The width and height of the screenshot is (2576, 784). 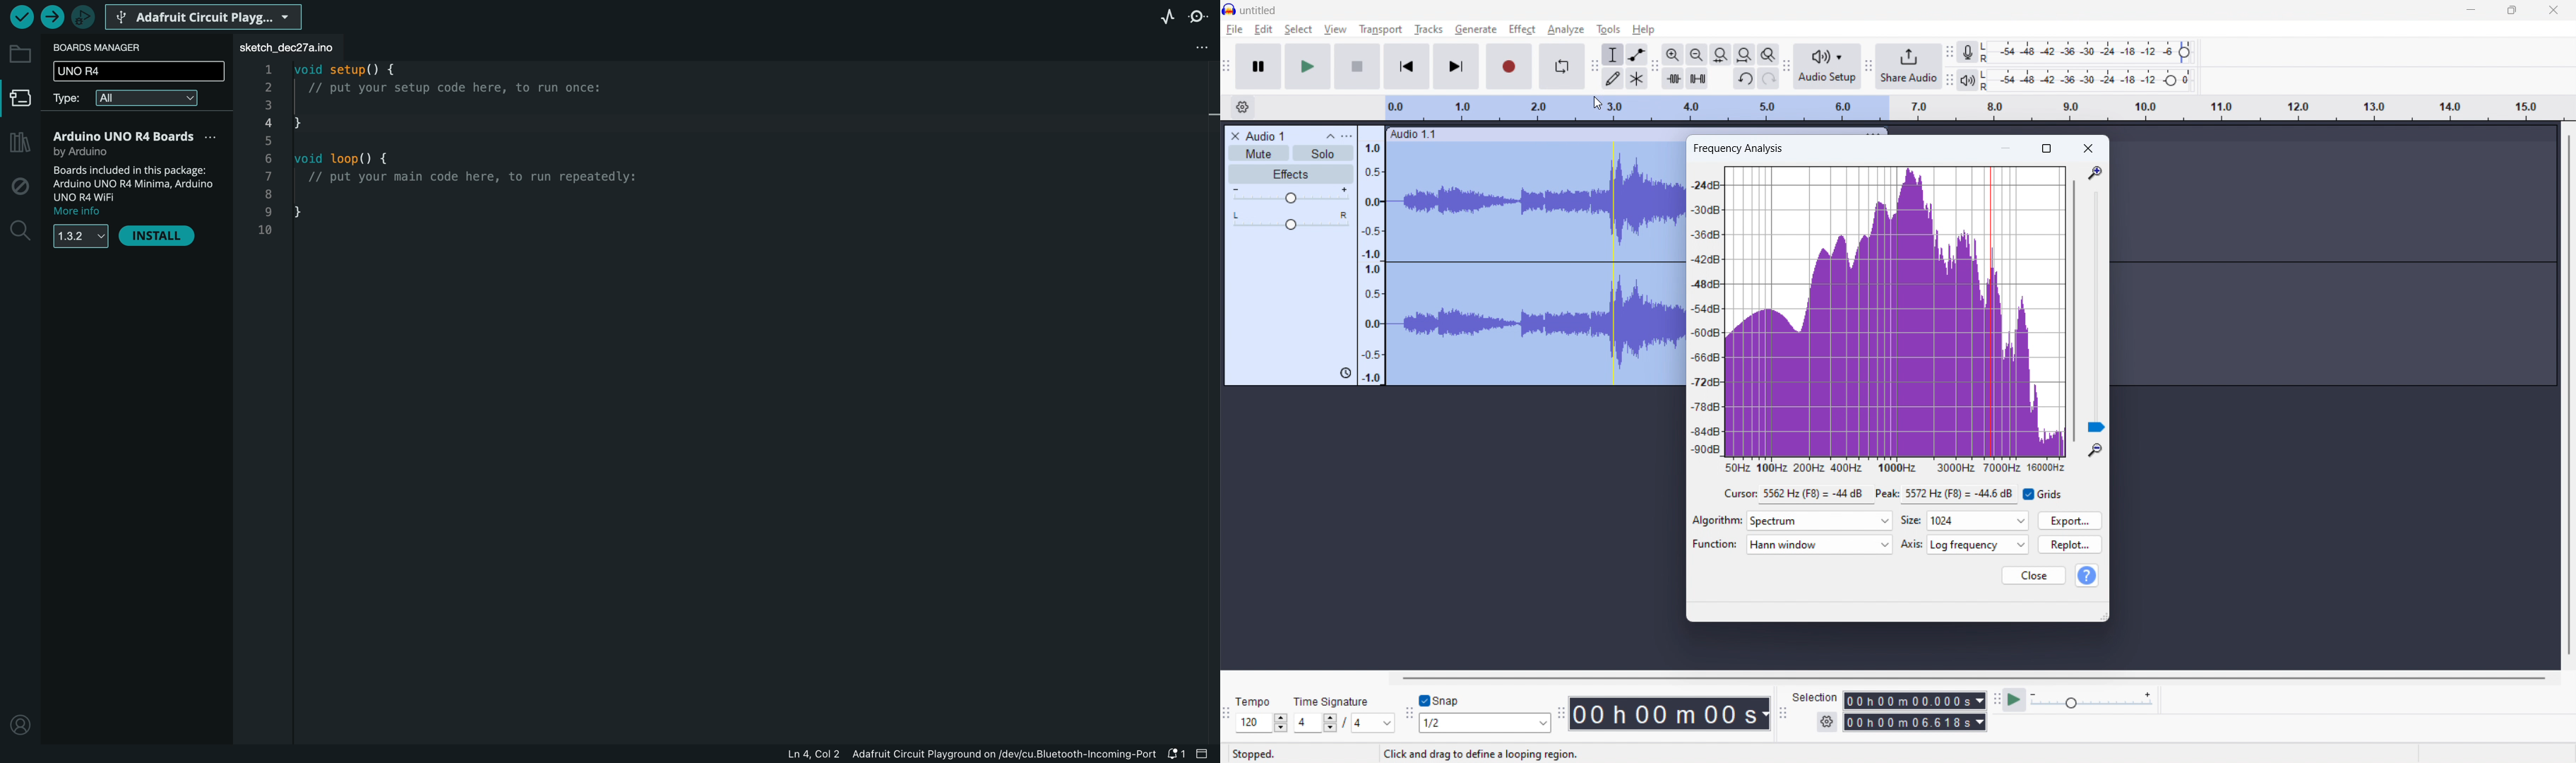 I want to click on effect, so click(x=1522, y=29).